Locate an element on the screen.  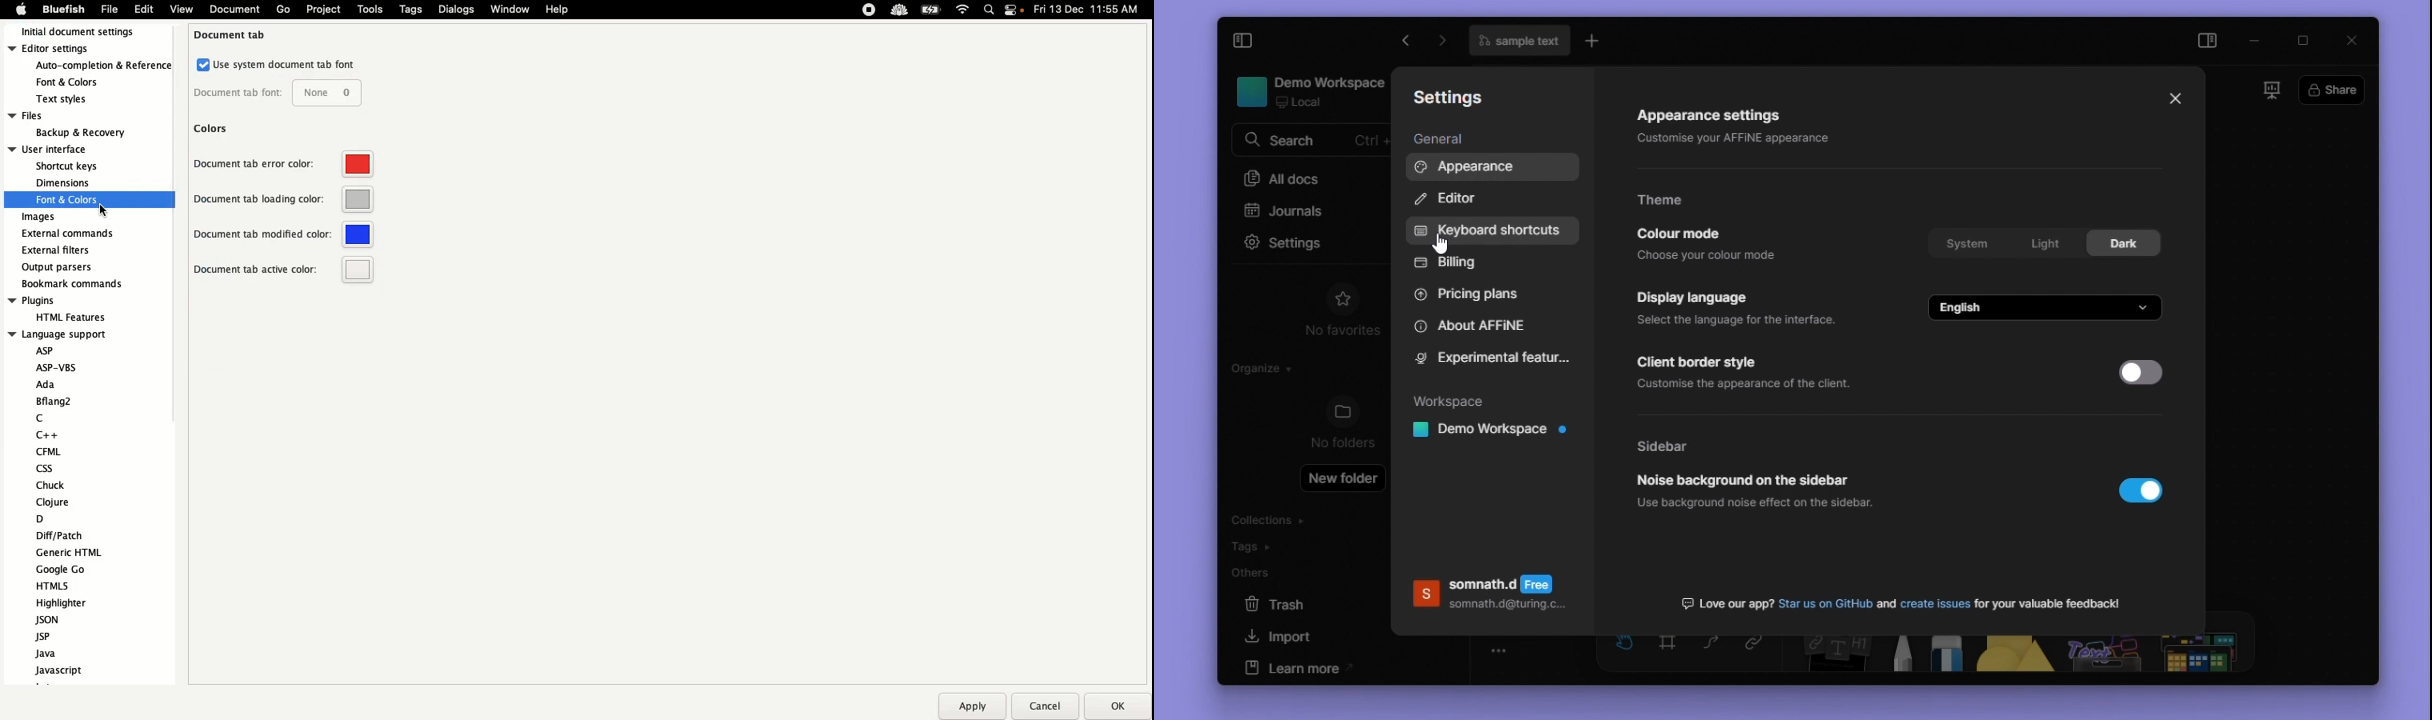
maximize is located at coordinates (2302, 37).